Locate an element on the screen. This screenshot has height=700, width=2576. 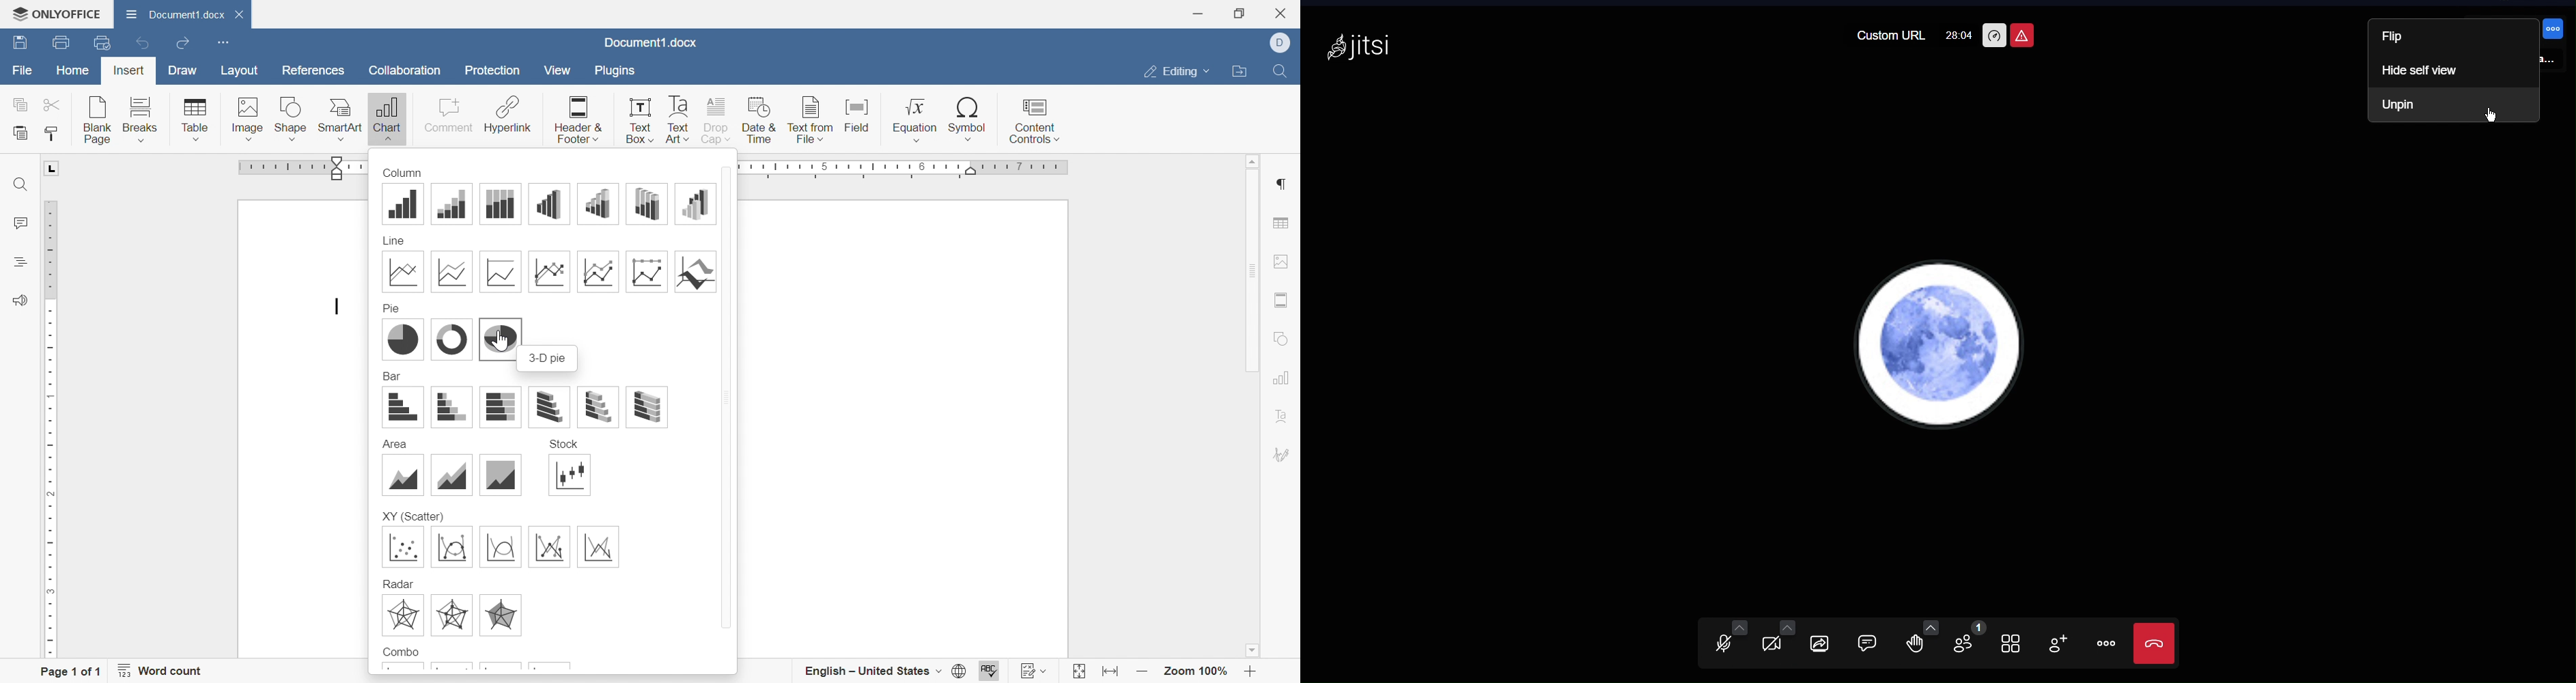
Stock is located at coordinates (570, 476).